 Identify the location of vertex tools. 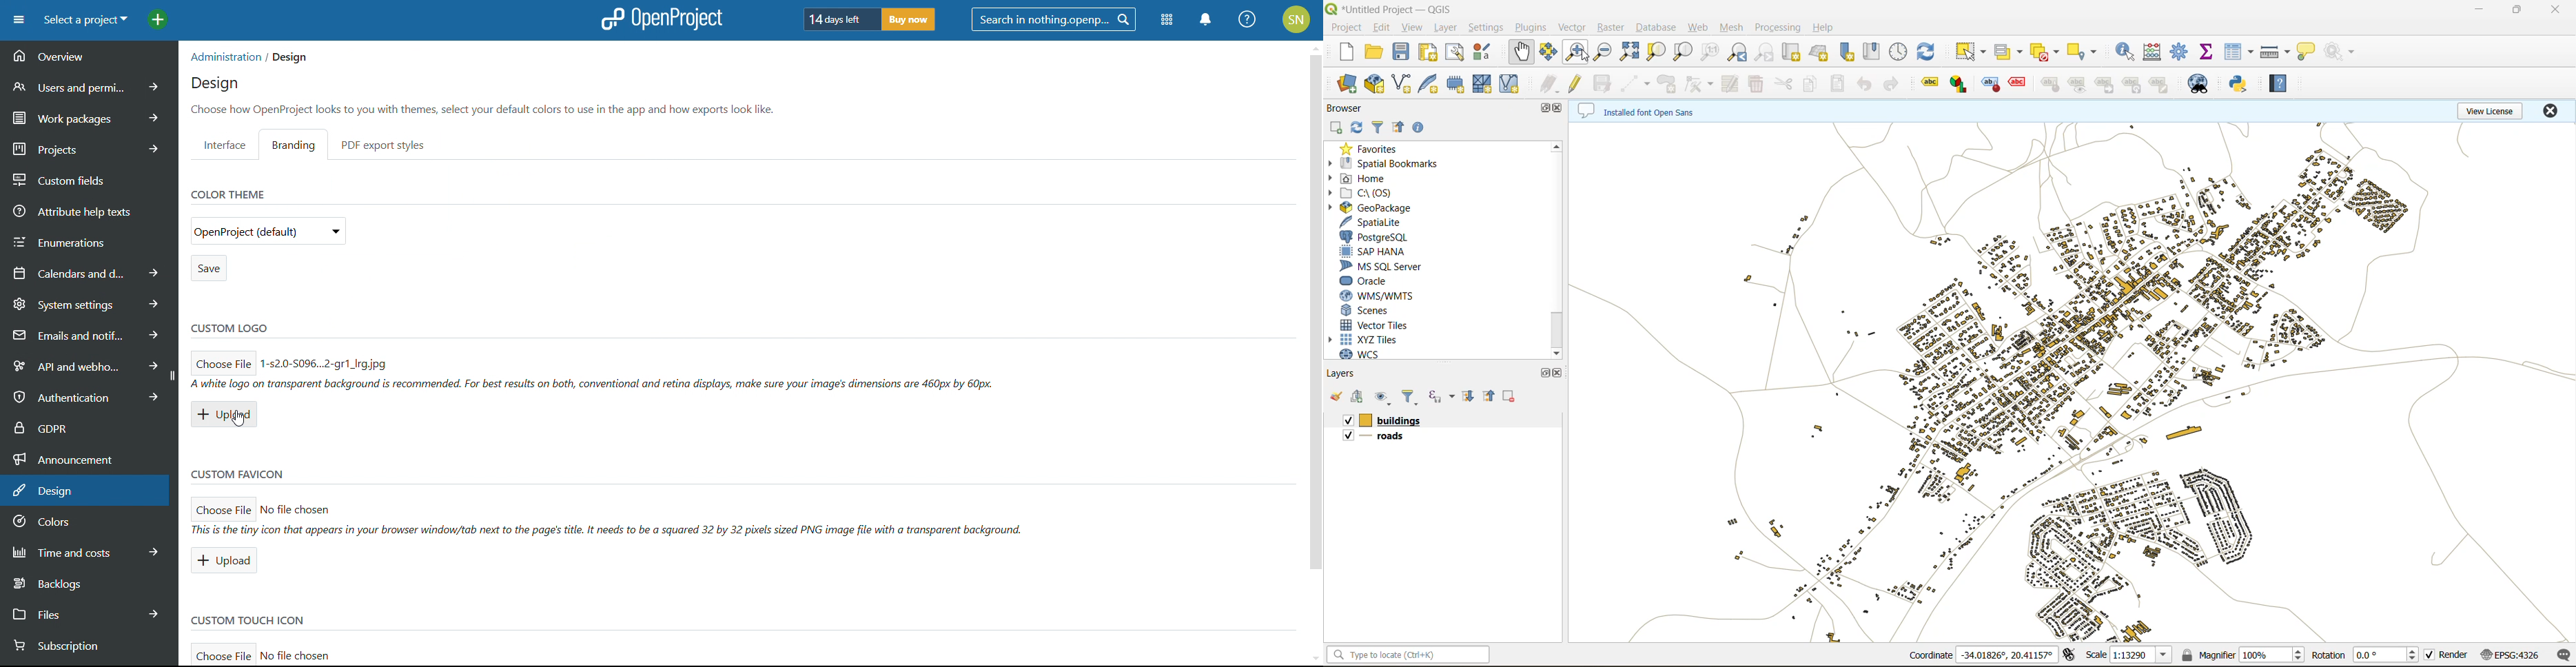
(1699, 84).